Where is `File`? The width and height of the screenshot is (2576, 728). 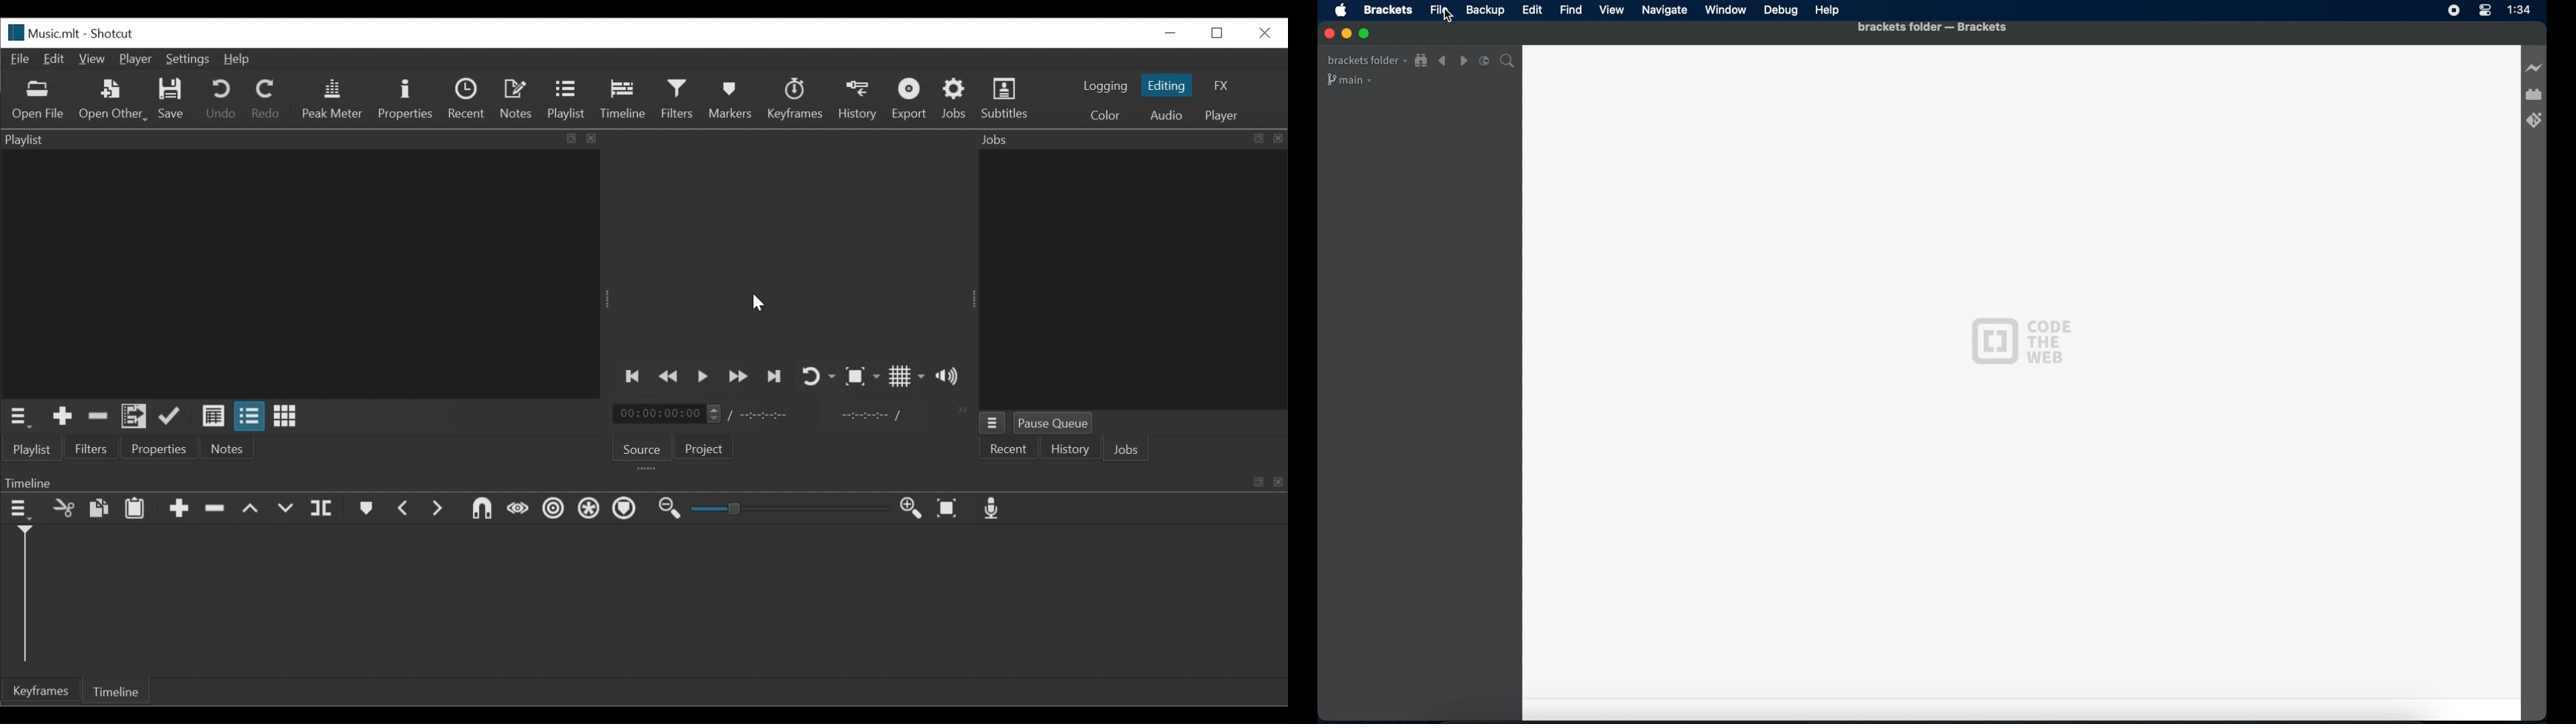 File is located at coordinates (21, 60).